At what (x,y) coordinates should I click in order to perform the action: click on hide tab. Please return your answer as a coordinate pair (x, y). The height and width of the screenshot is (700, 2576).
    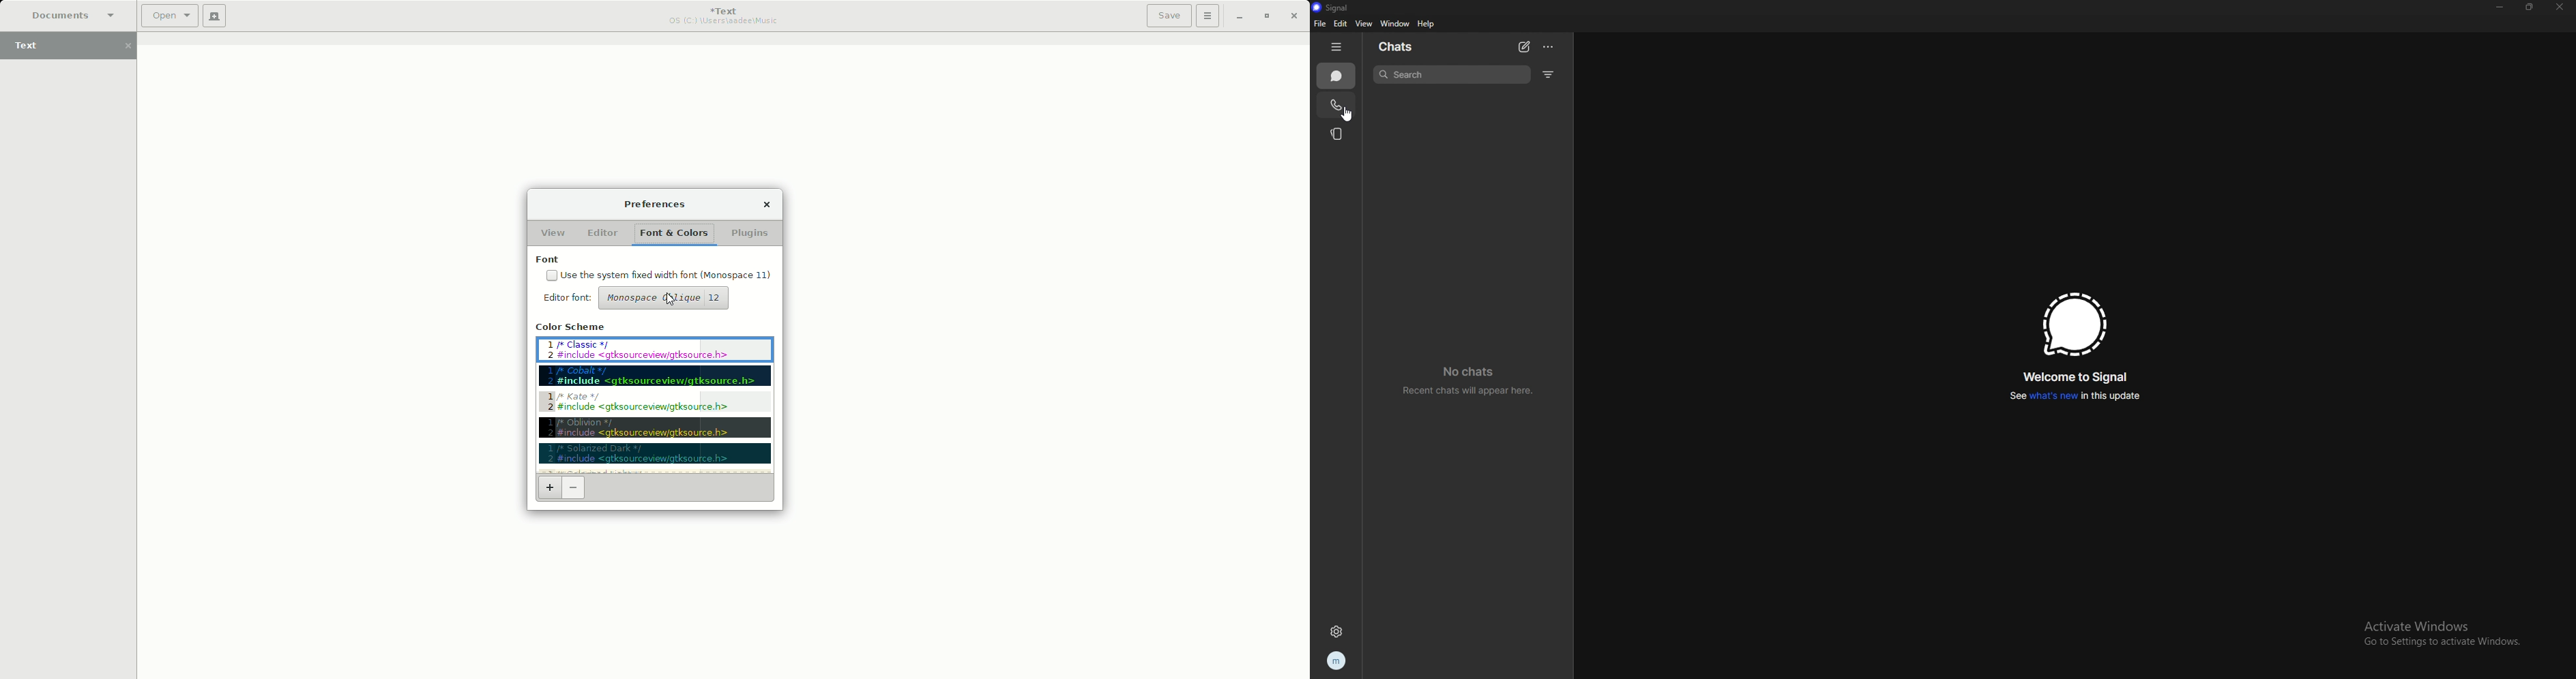
    Looking at the image, I should click on (1338, 47).